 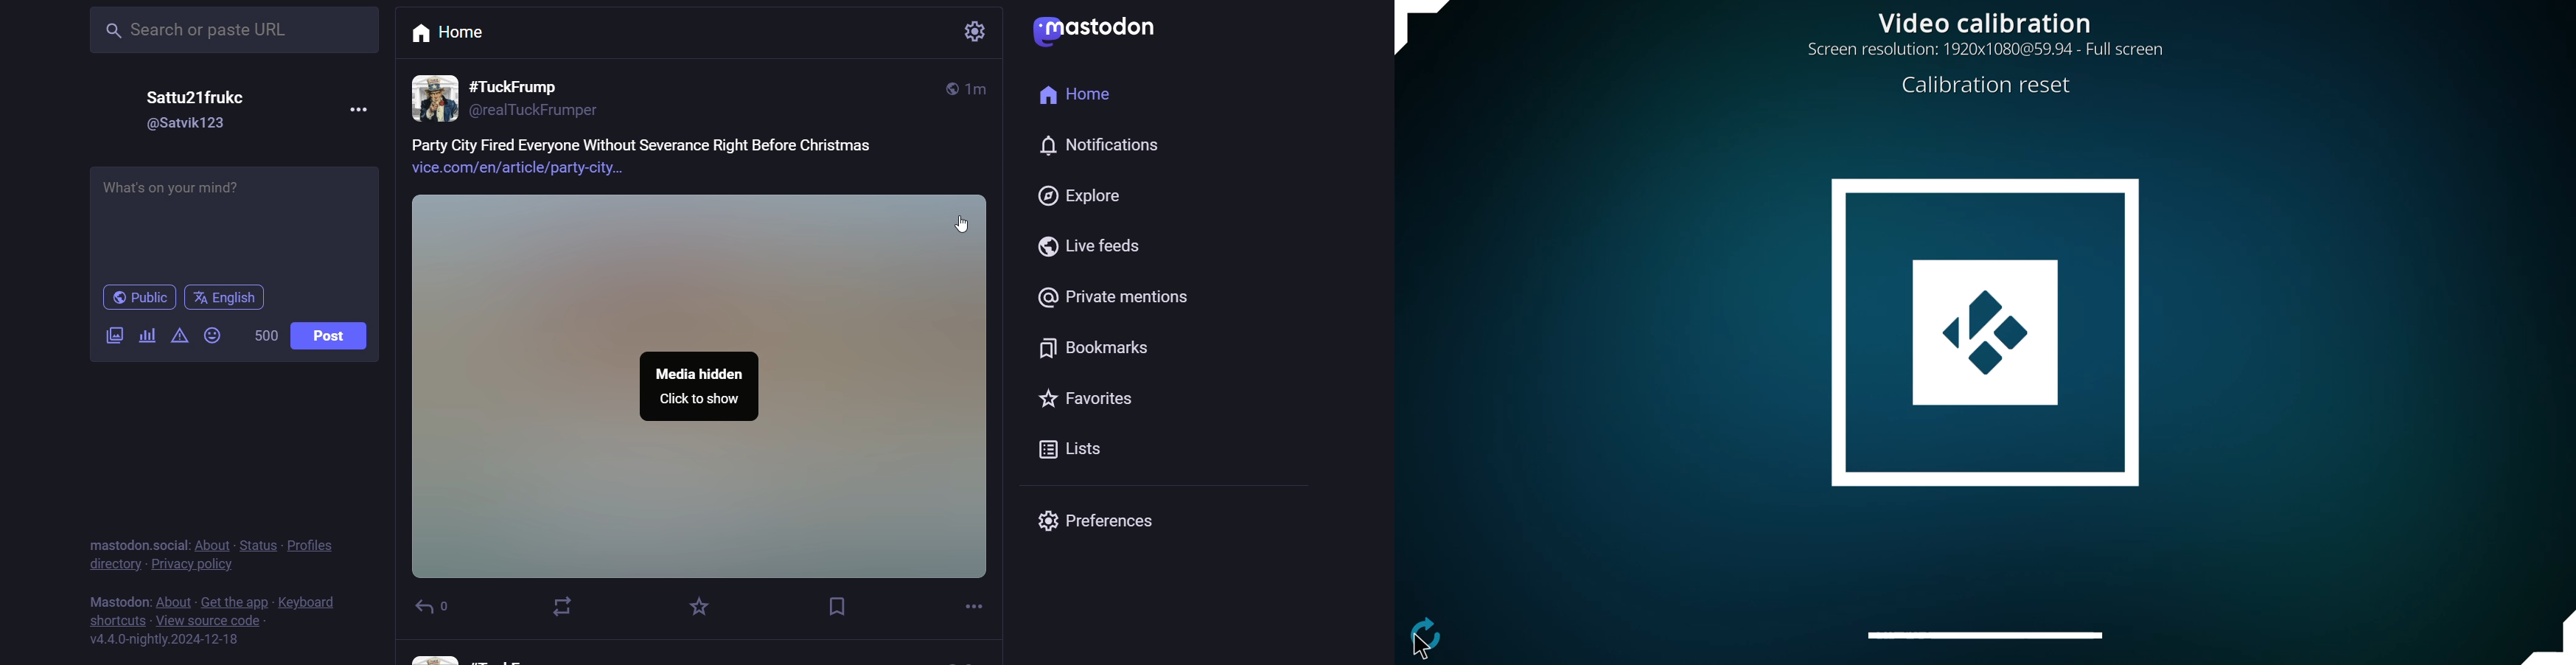 I want to click on adjust subtitles, so click(x=1994, y=634).